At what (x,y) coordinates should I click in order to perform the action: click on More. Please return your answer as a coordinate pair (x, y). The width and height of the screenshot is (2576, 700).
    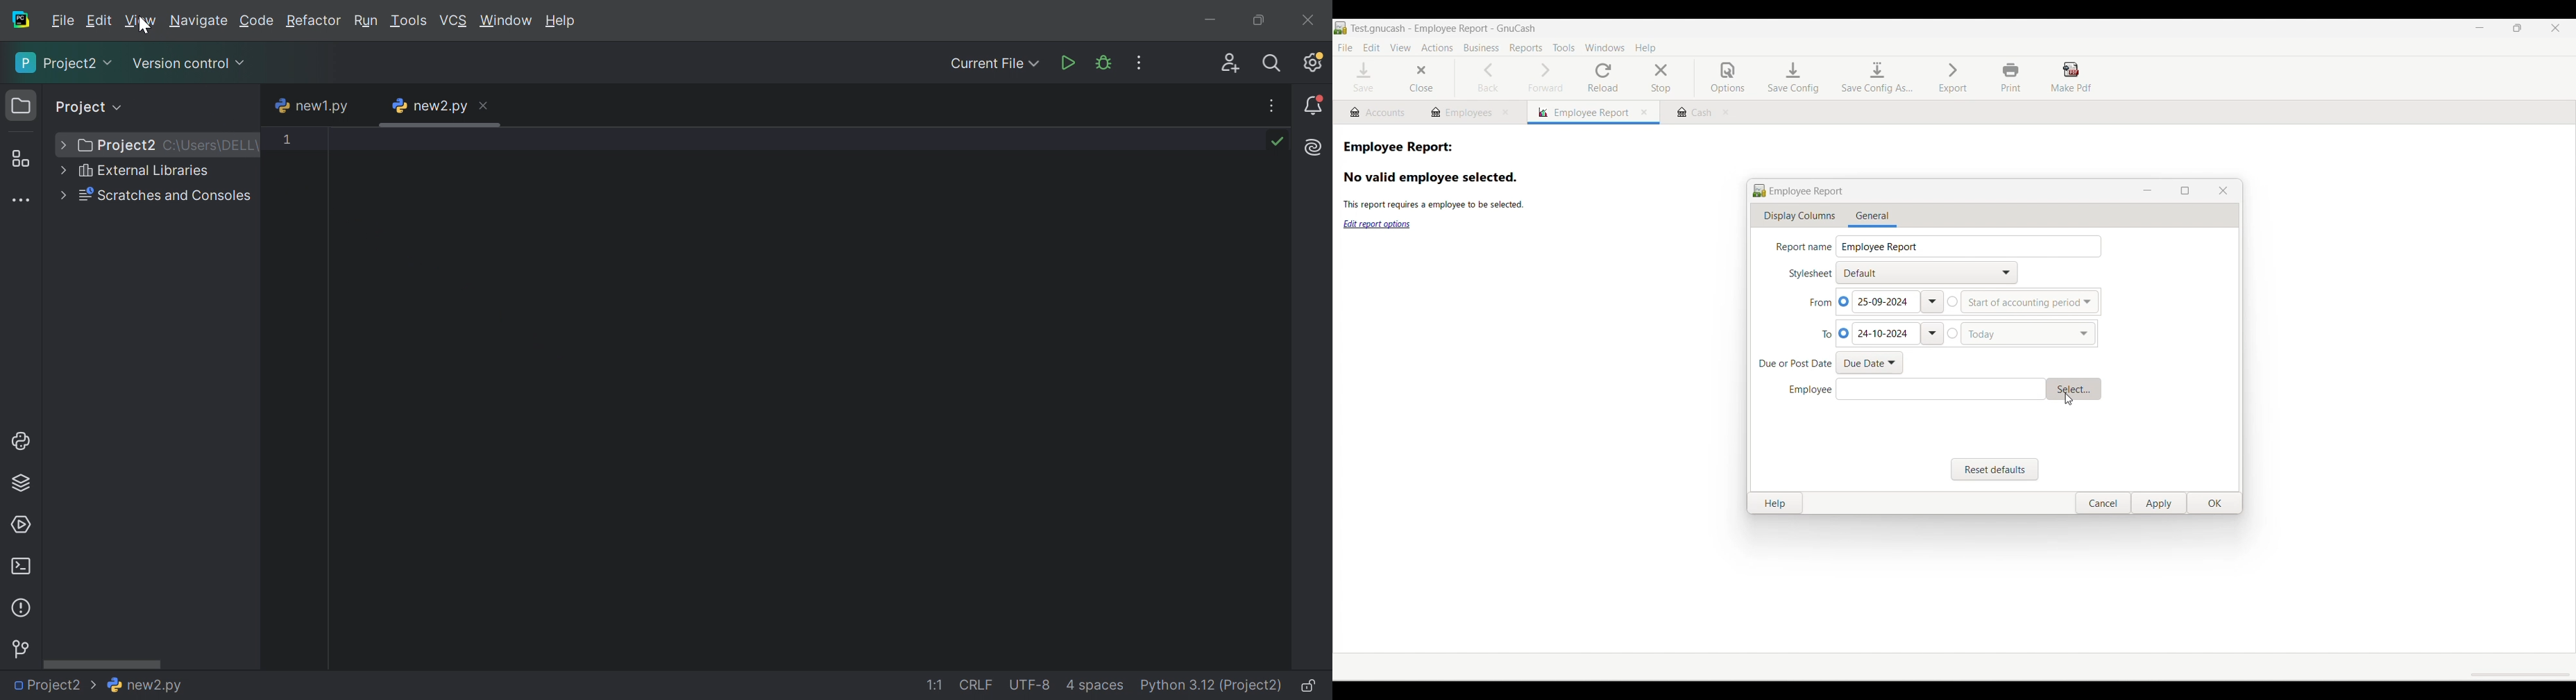
    Looking at the image, I should click on (63, 169).